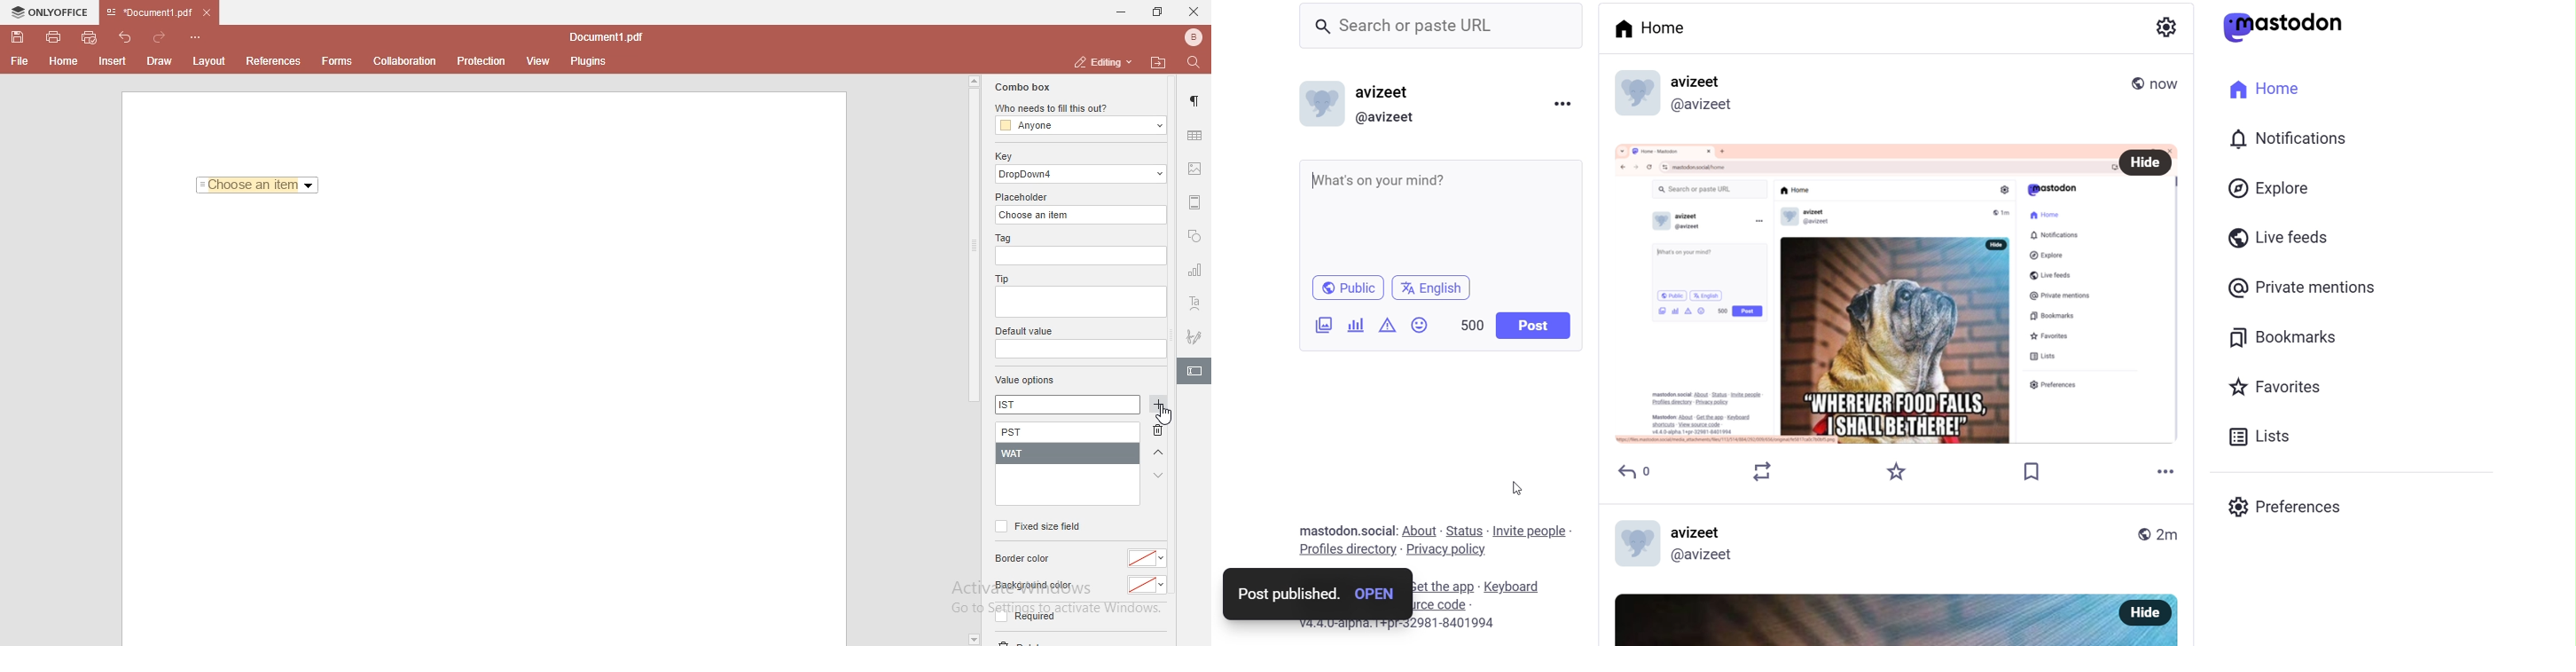  What do you see at coordinates (1389, 326) in the screenshot?
I see `content warning` at bounding box center [1389, 326].